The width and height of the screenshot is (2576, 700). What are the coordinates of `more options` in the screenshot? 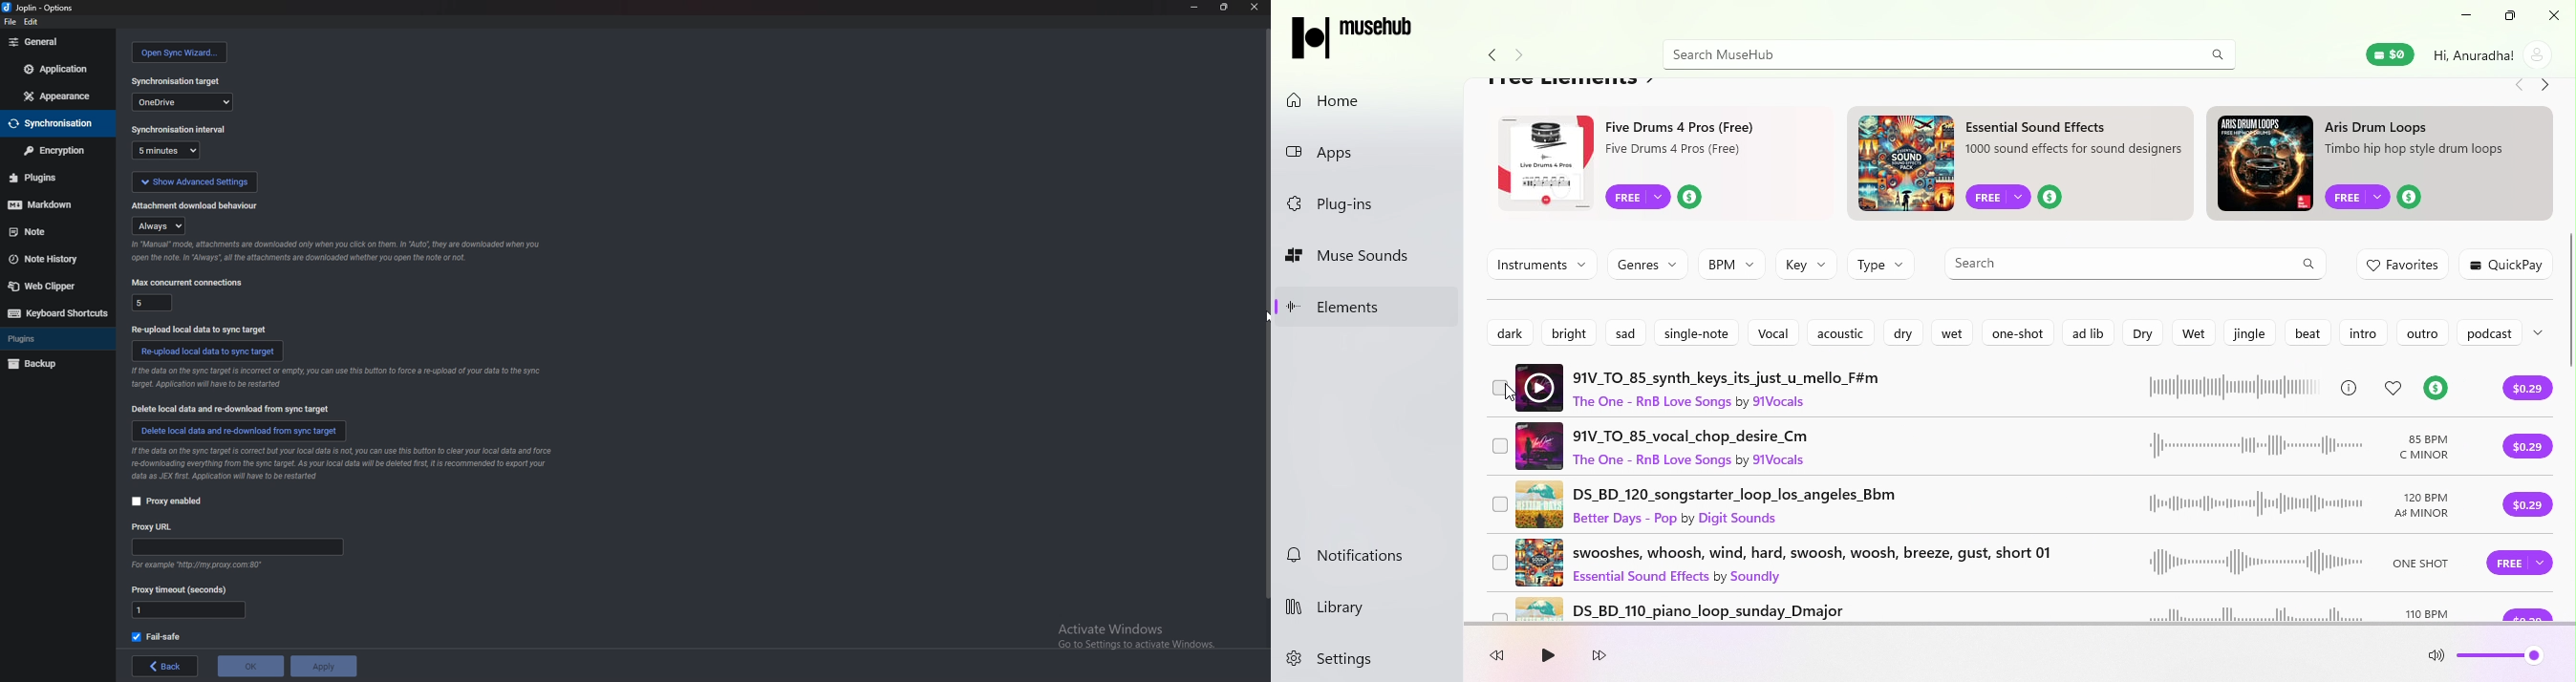 It's located at (2544, 331).